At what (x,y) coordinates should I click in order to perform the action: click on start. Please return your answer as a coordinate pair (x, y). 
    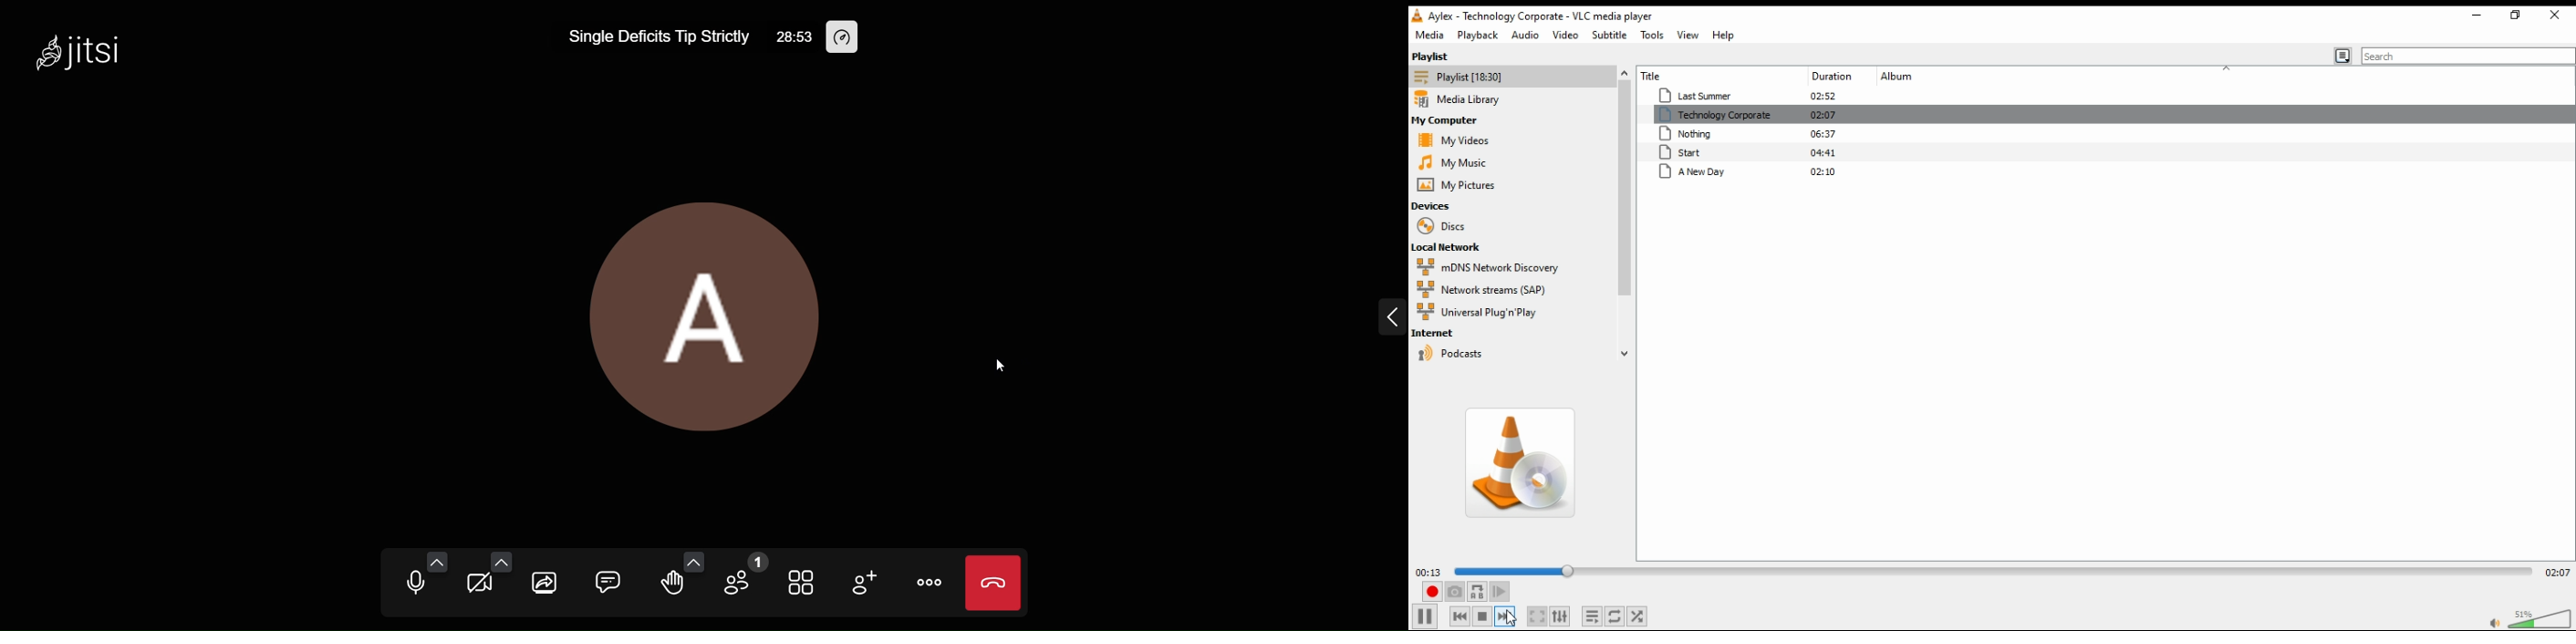
    Looking at the image, I should click on (1748, 152).